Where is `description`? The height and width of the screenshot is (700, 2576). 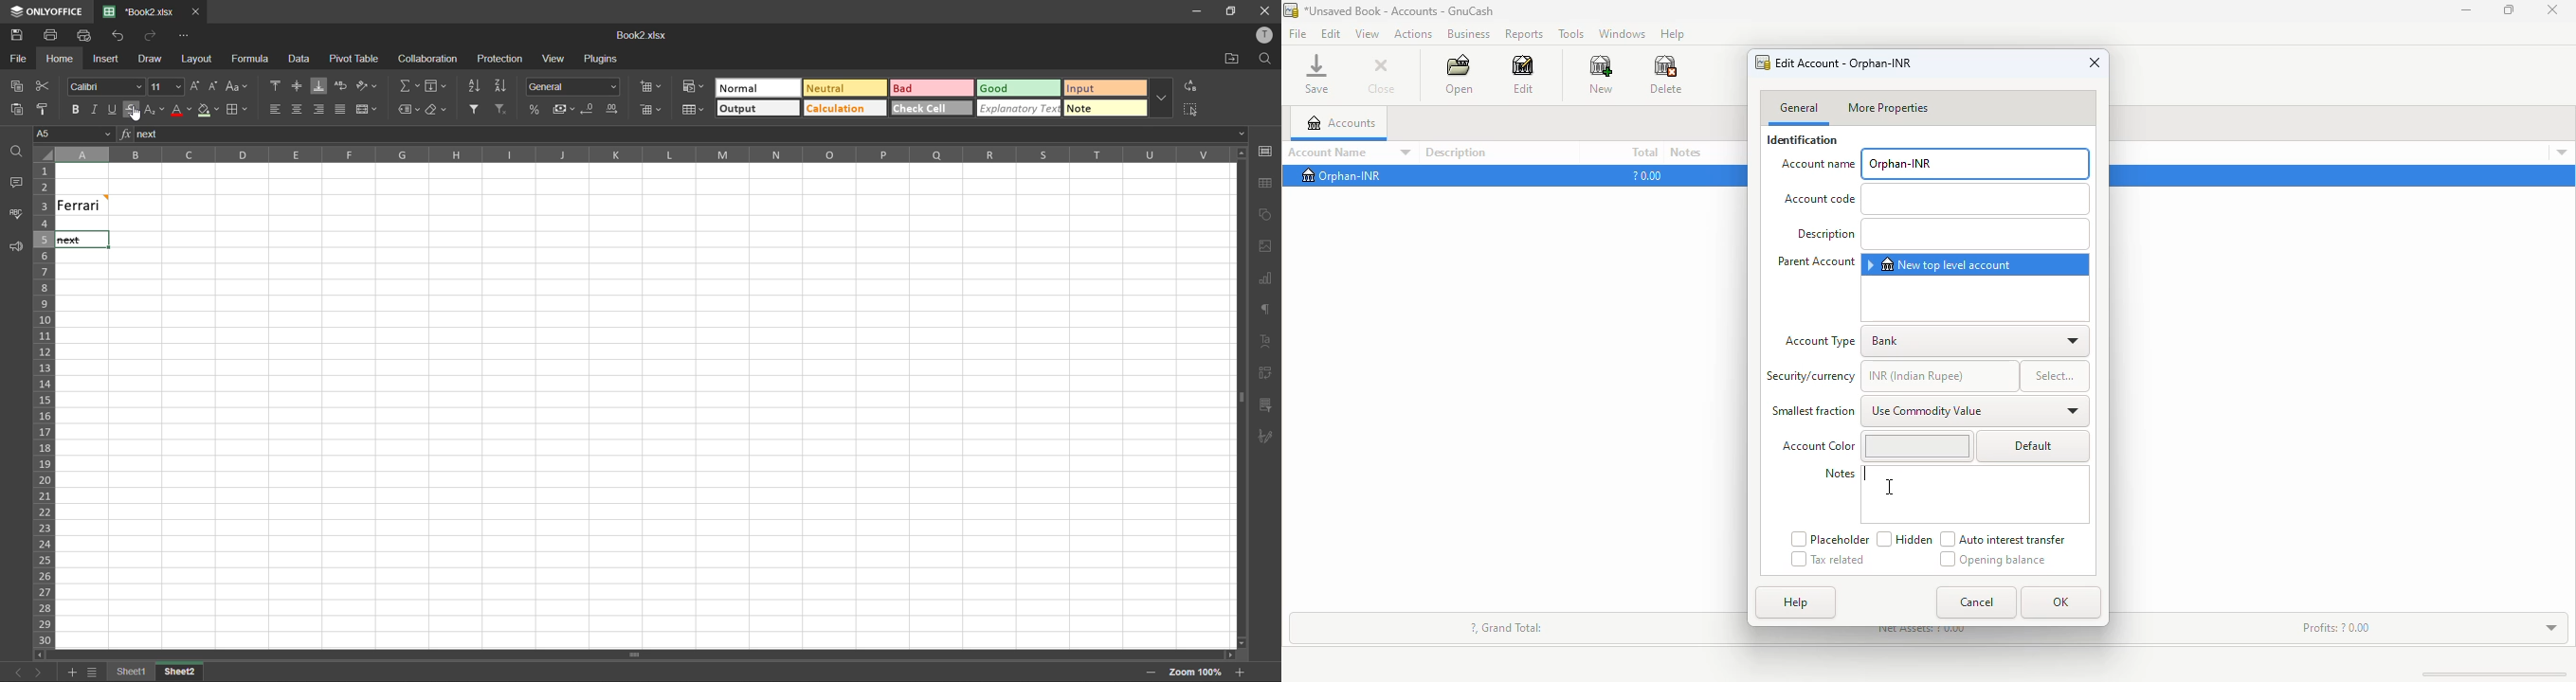 description is located at coordinates (1456, 153).